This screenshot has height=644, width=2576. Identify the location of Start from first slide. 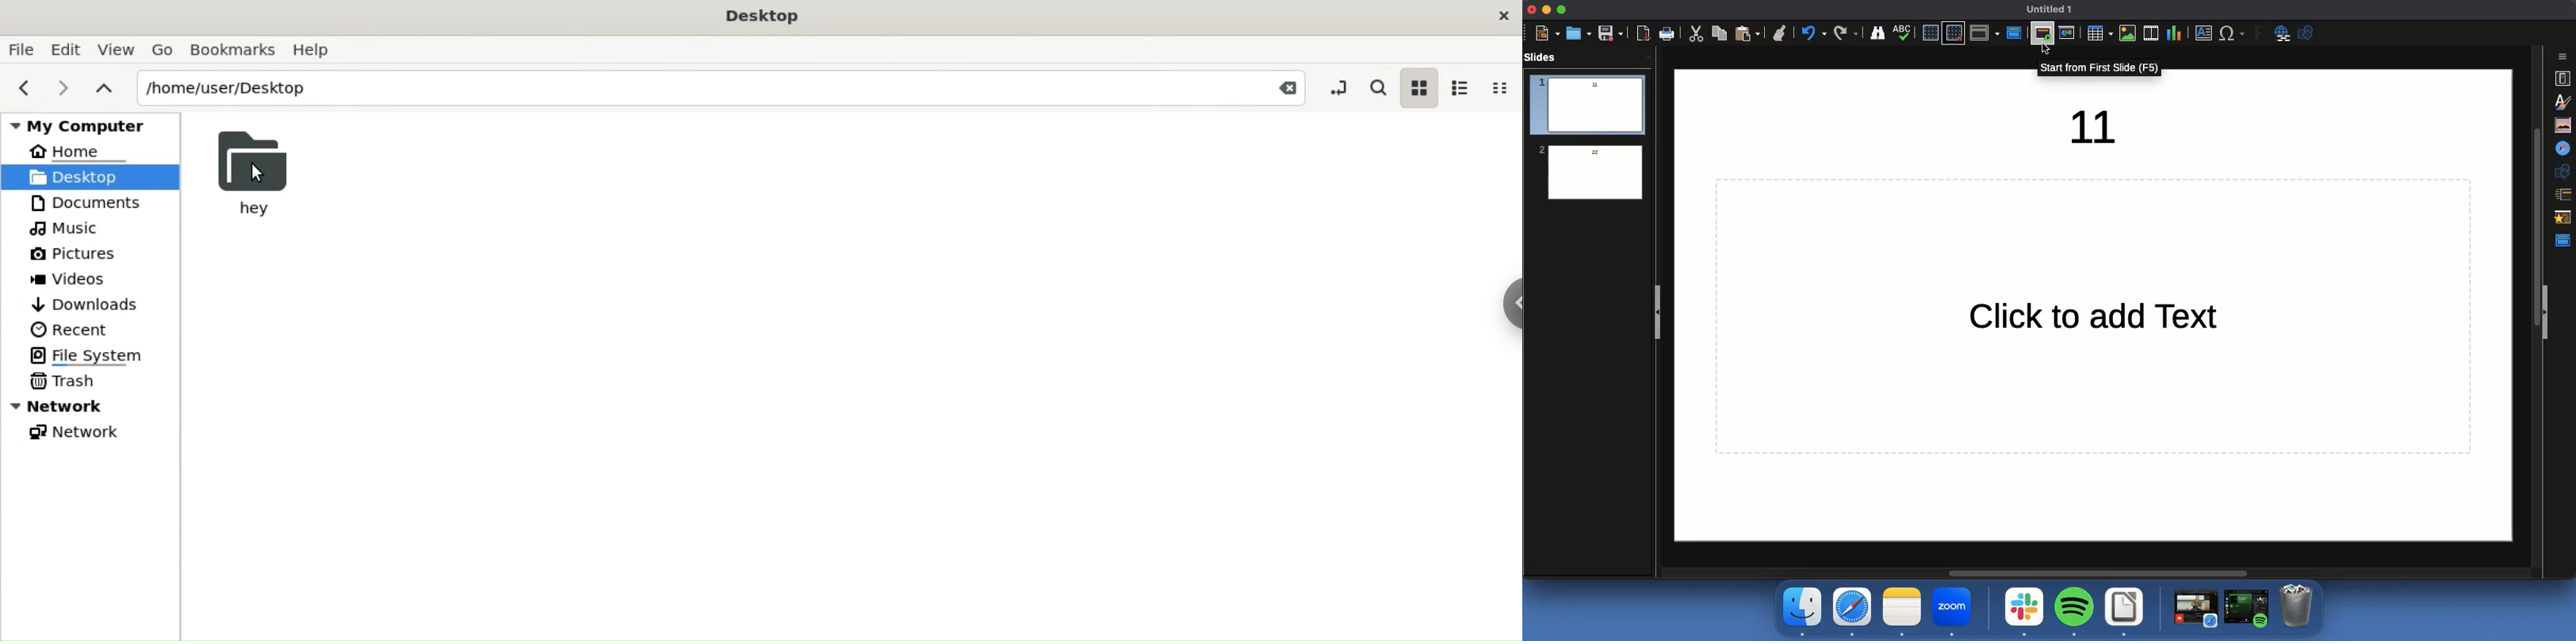
(2044, 34).